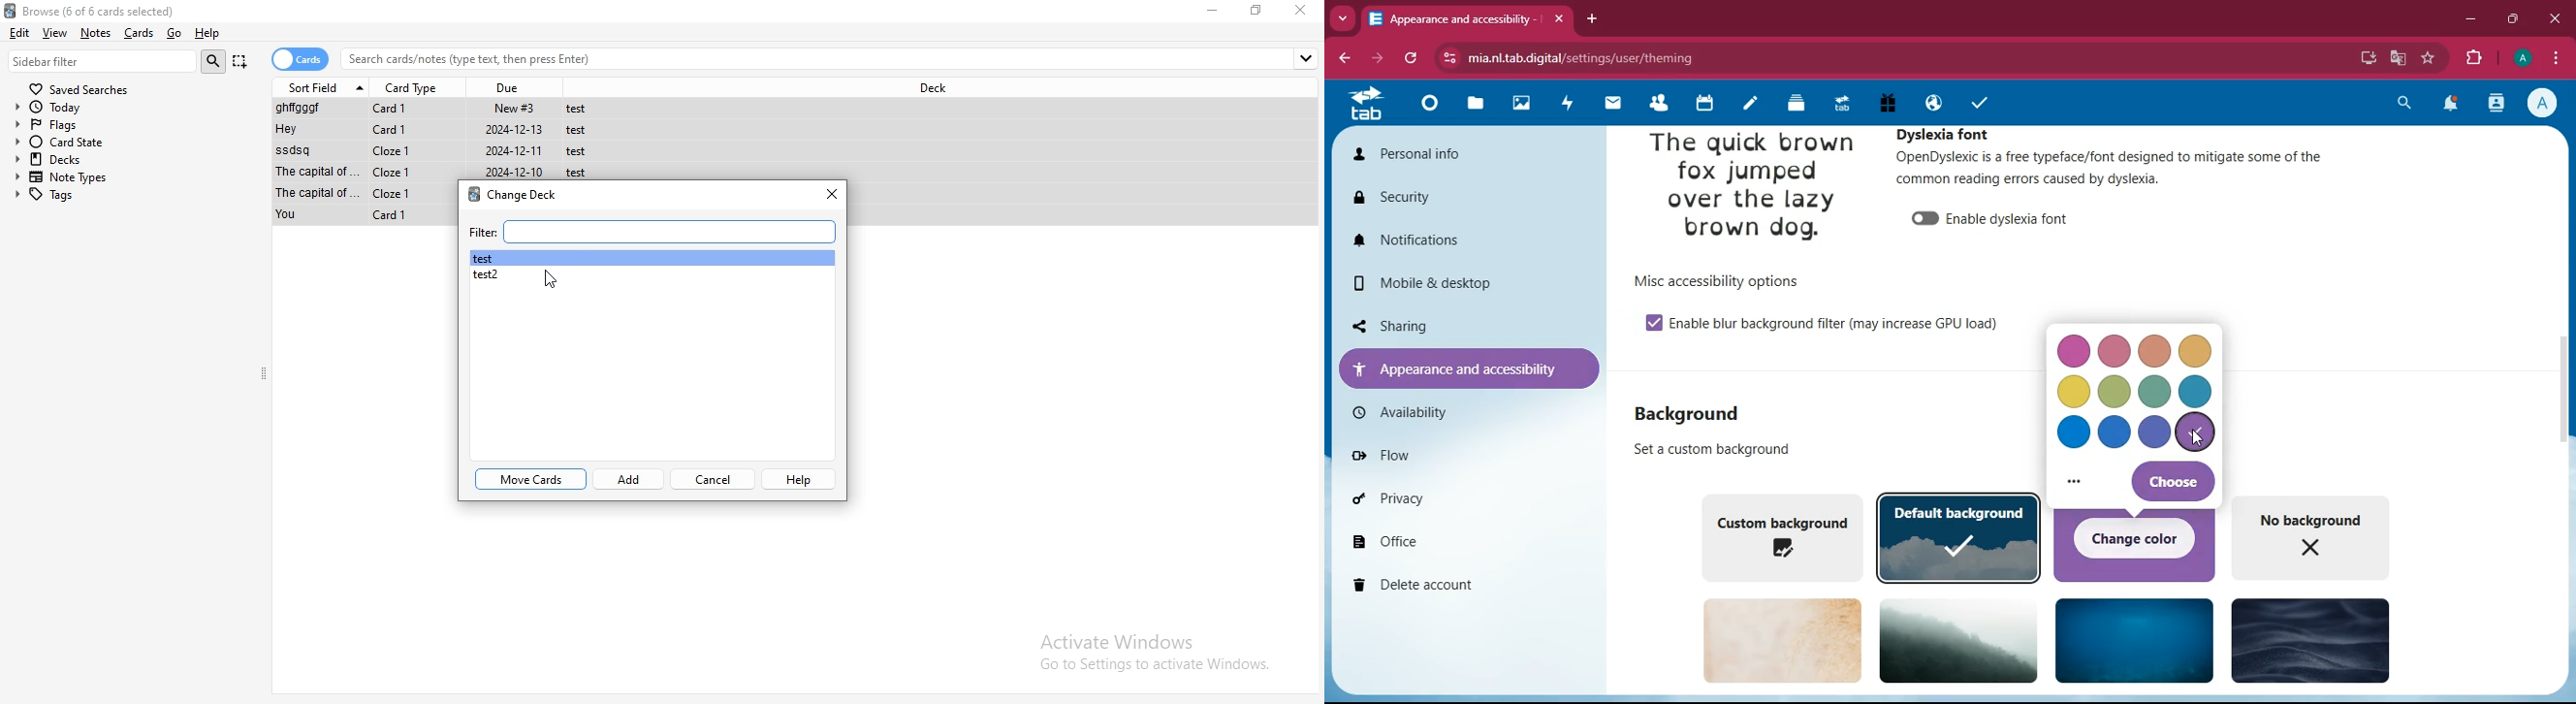 This screenshot has width=2576, height=728. Describe the element at coordinates (1747, 105) in the screenshot. I see `notes` at that location.